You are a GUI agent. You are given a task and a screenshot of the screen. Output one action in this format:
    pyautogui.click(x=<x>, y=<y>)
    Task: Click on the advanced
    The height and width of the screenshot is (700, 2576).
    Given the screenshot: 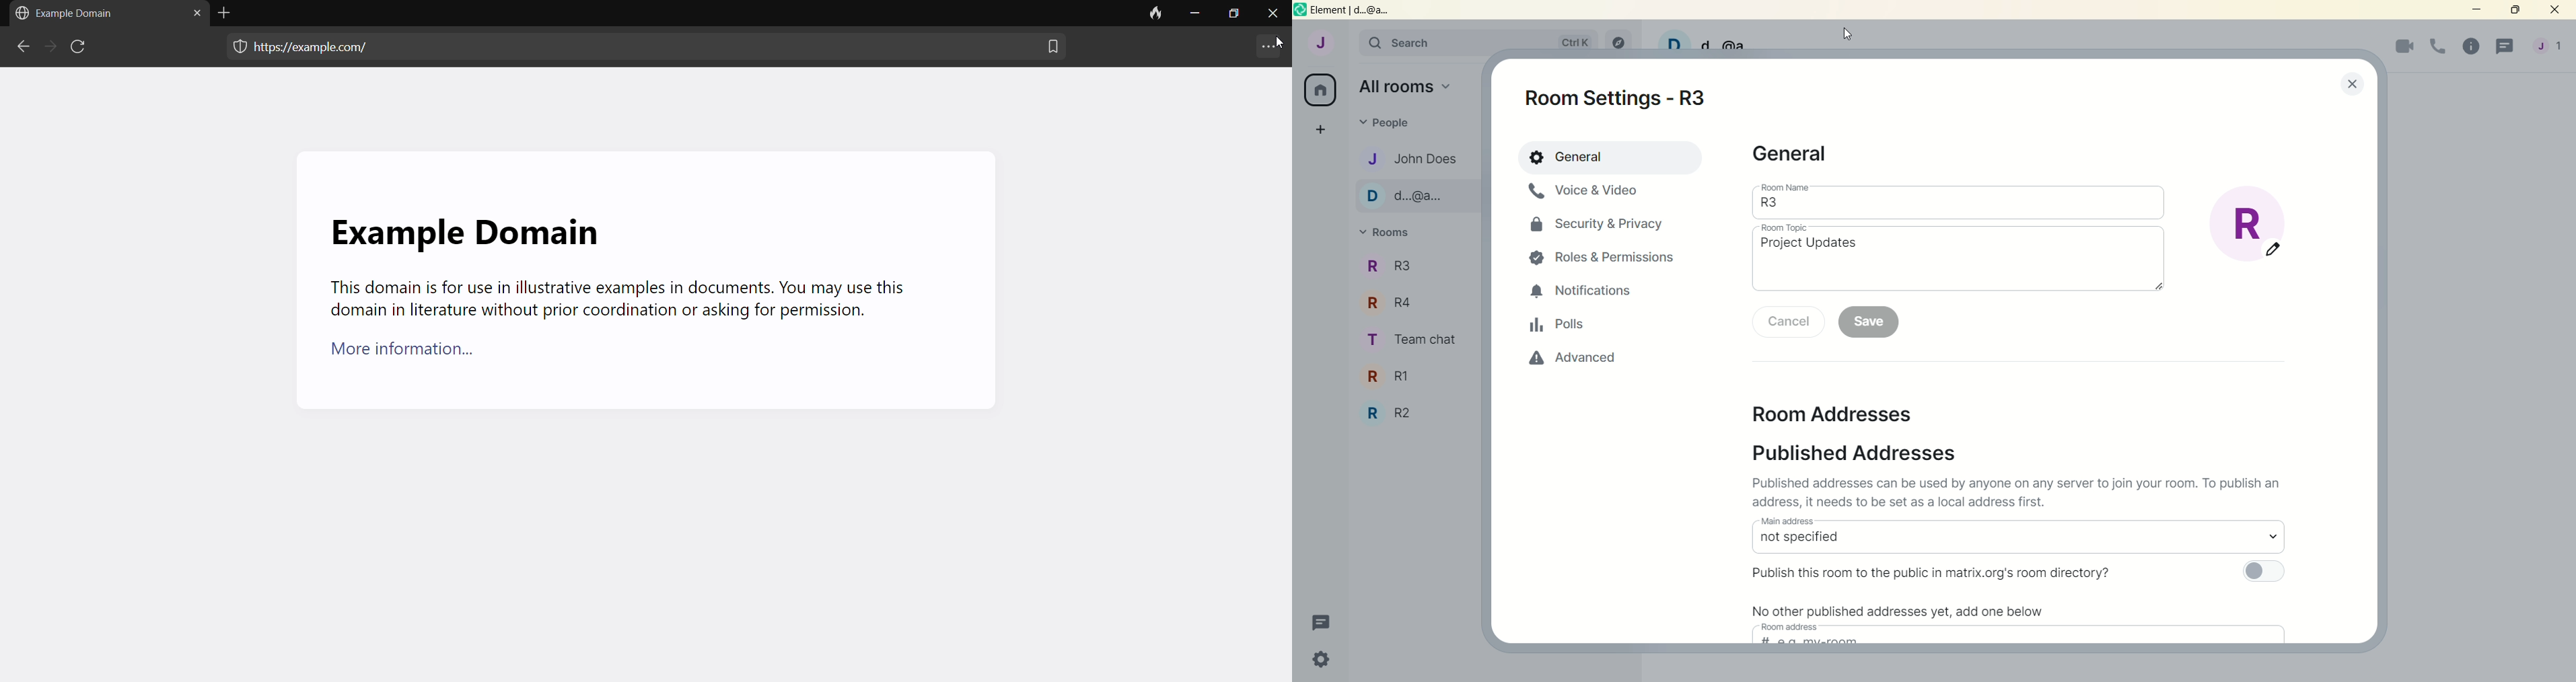 What is the action you would take?
    pyautogui.click(x=1574, y=357)
    